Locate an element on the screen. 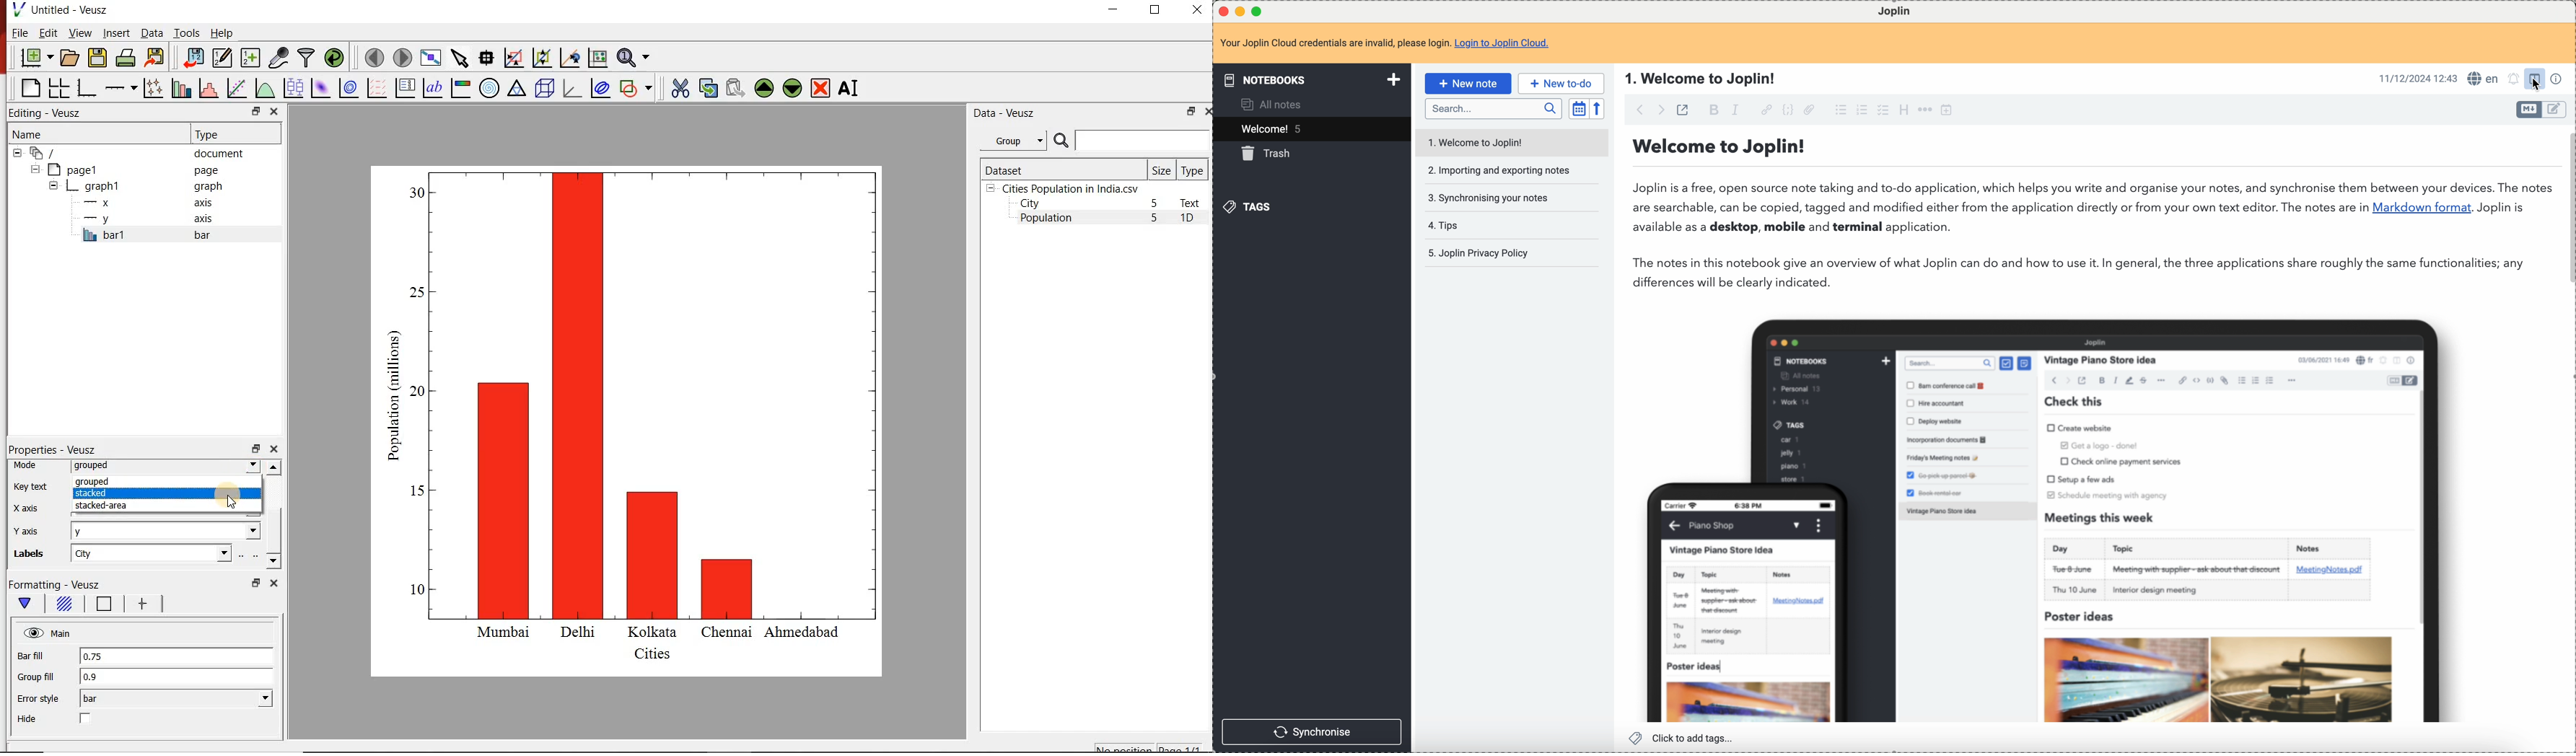 Image resolution: width=2576 pixels, height=756 pixels. importing and exporting notes is located at coordinates (1498, 170).